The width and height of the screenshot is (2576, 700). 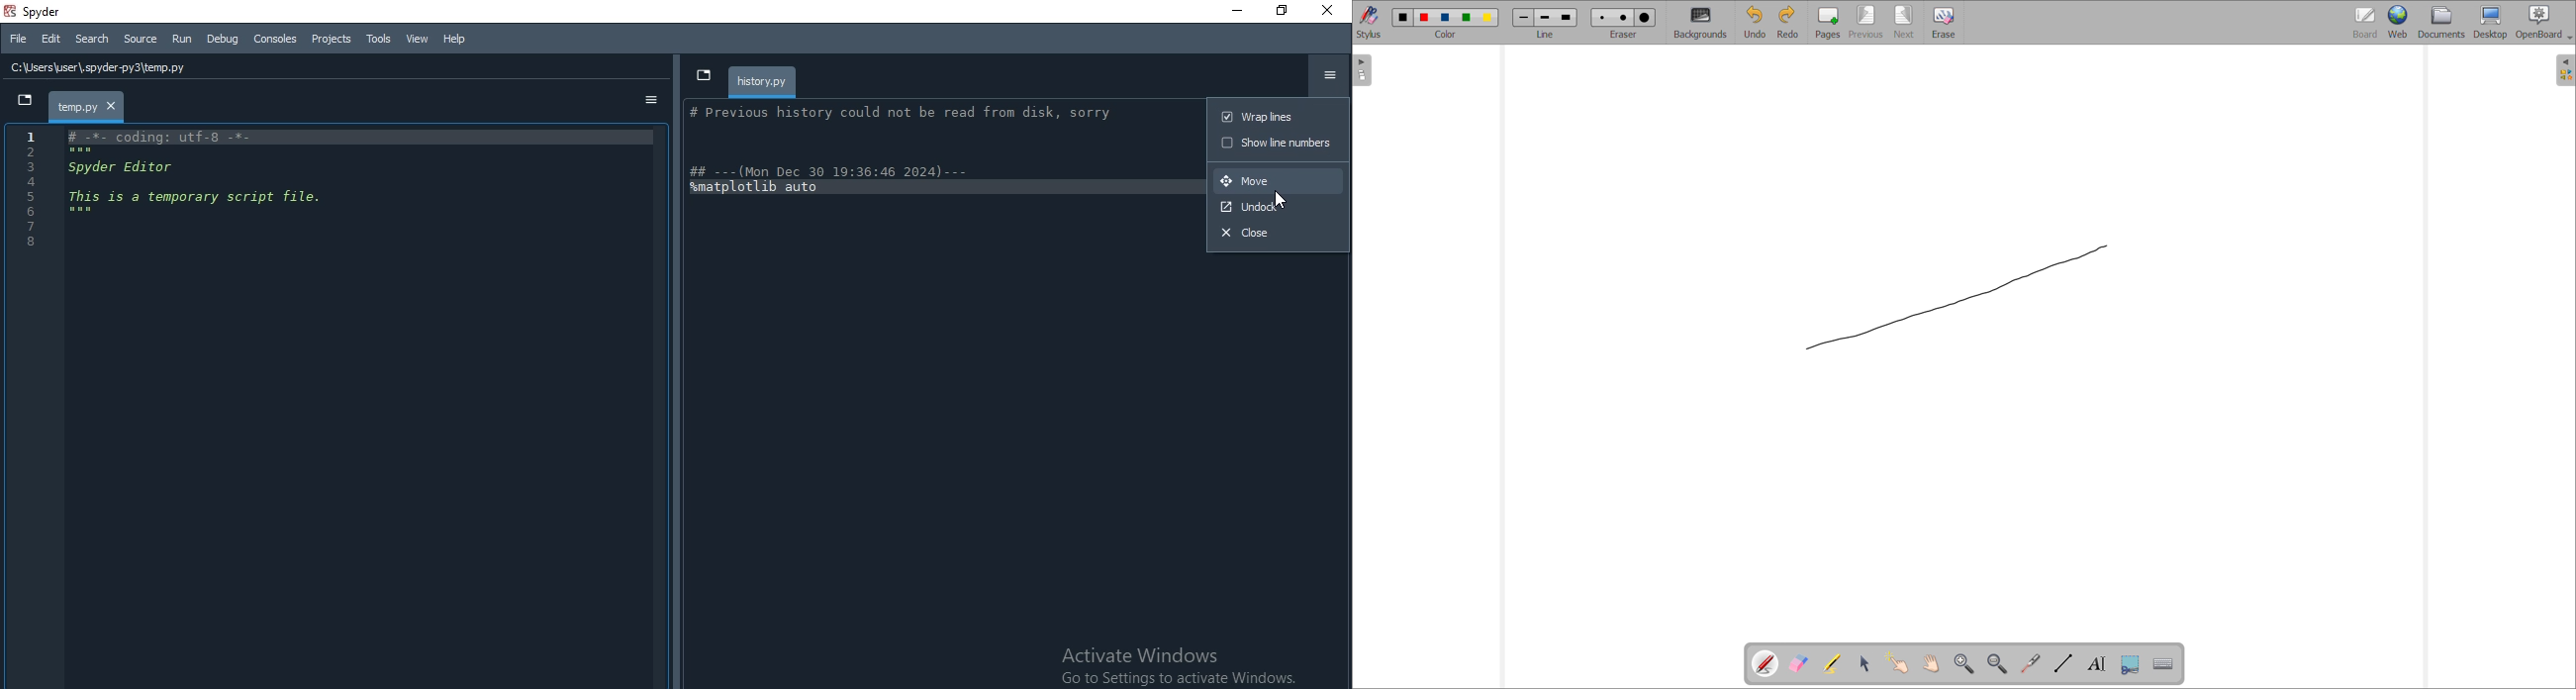 I want to click on close, so click(x=1280, y=236).